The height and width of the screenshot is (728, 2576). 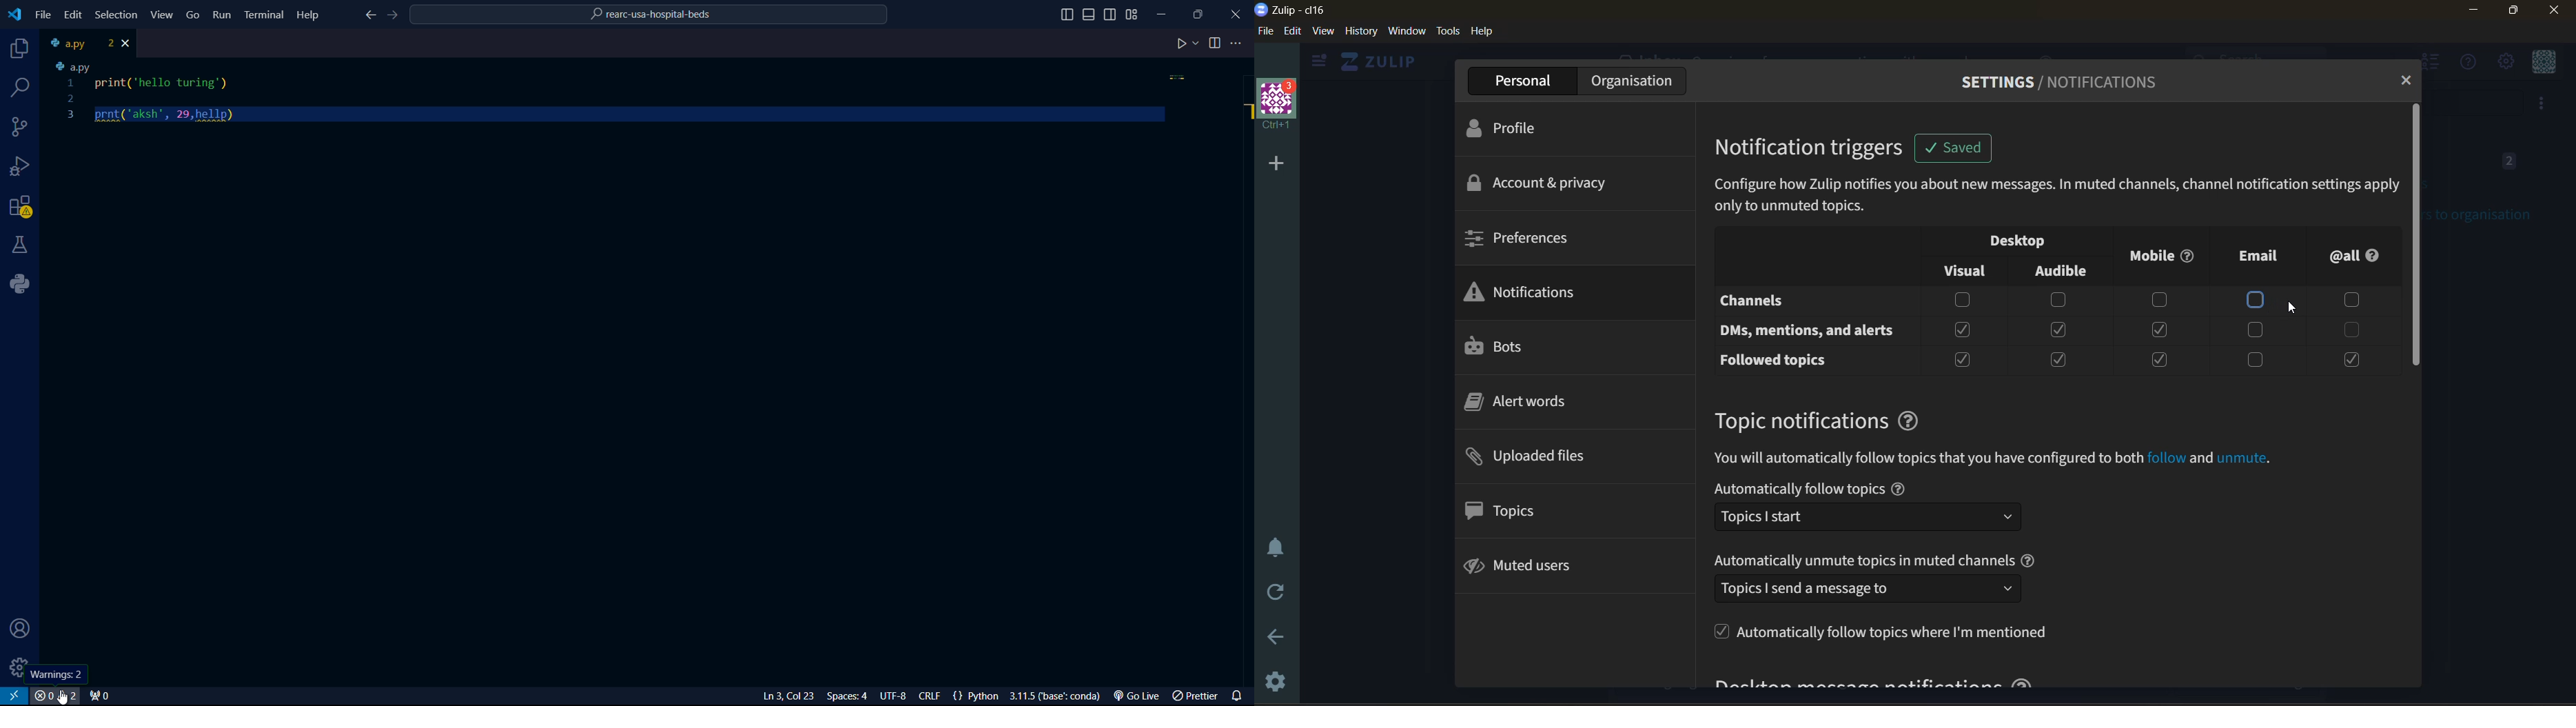 What do you see at coordinates (1867, 588) in the screenshot?
I see `select how to automatically unmute` at bounding box center [1867, 588].